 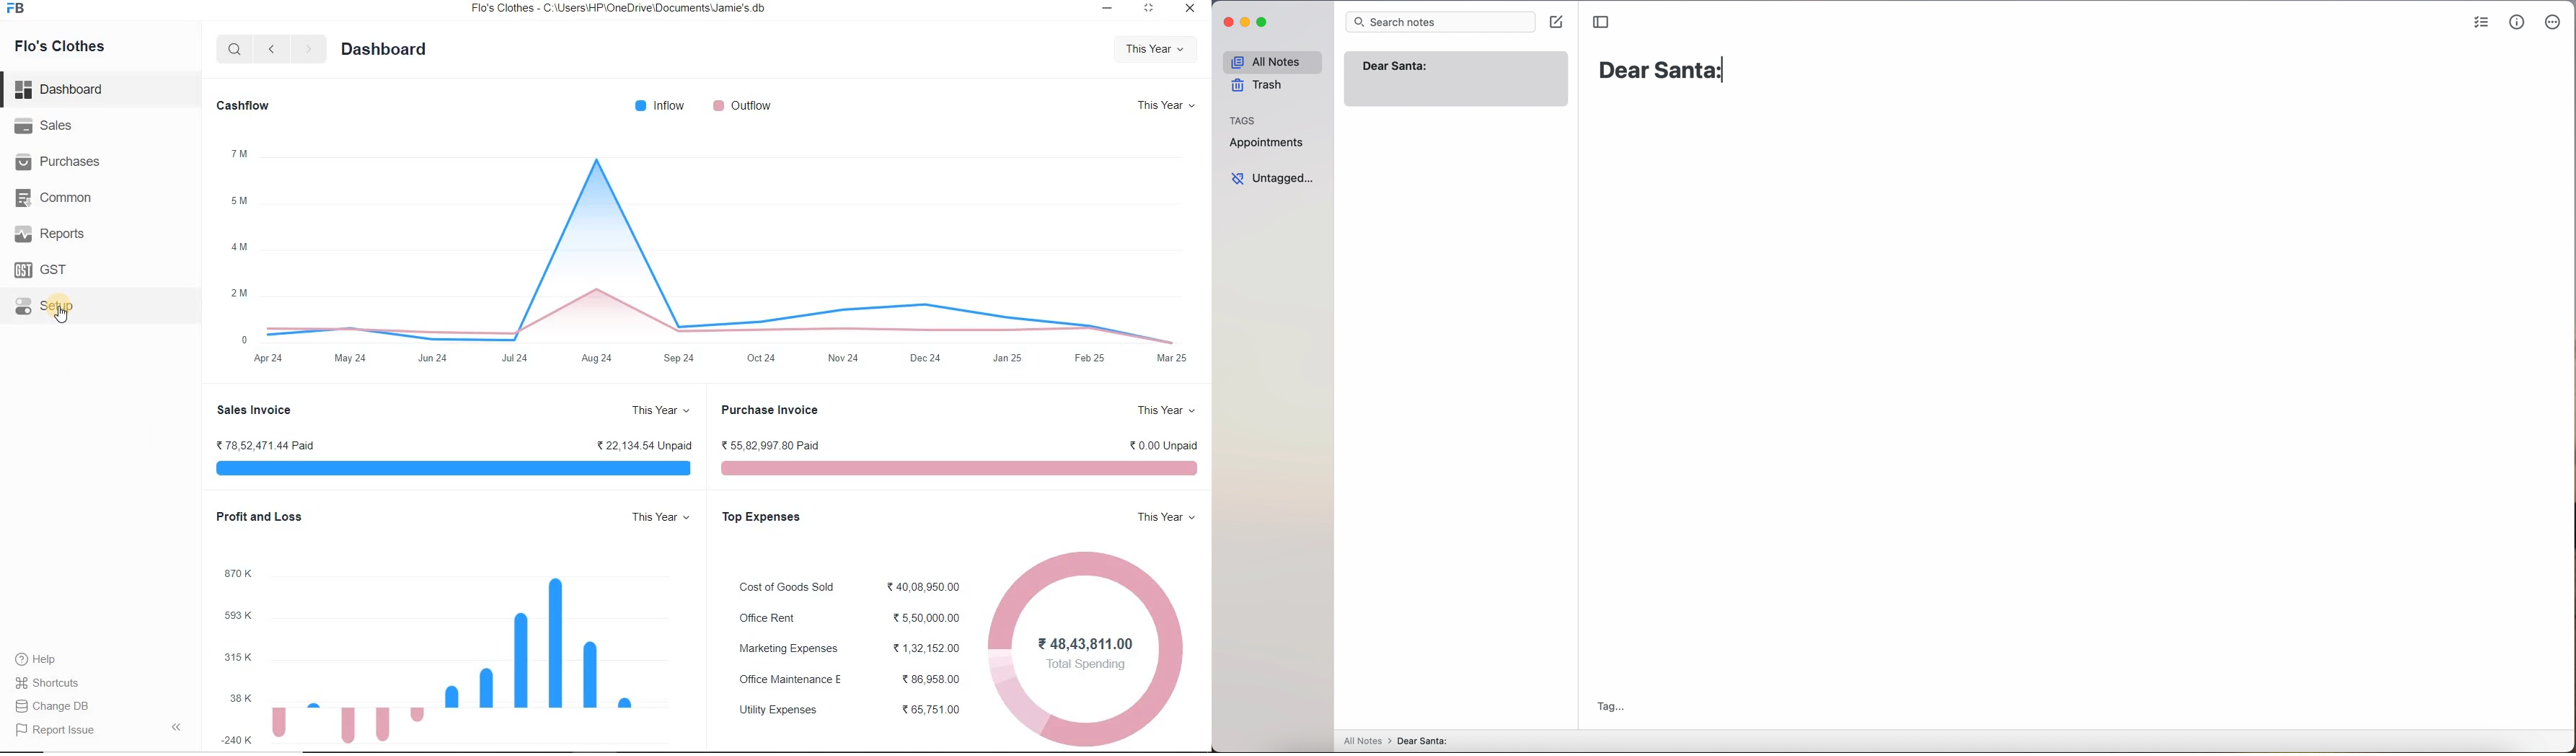 What do you see at coordinates (647, 444) in the screenshot?
I see `22,134.54 unpaid` at bounding box center [647, 444].